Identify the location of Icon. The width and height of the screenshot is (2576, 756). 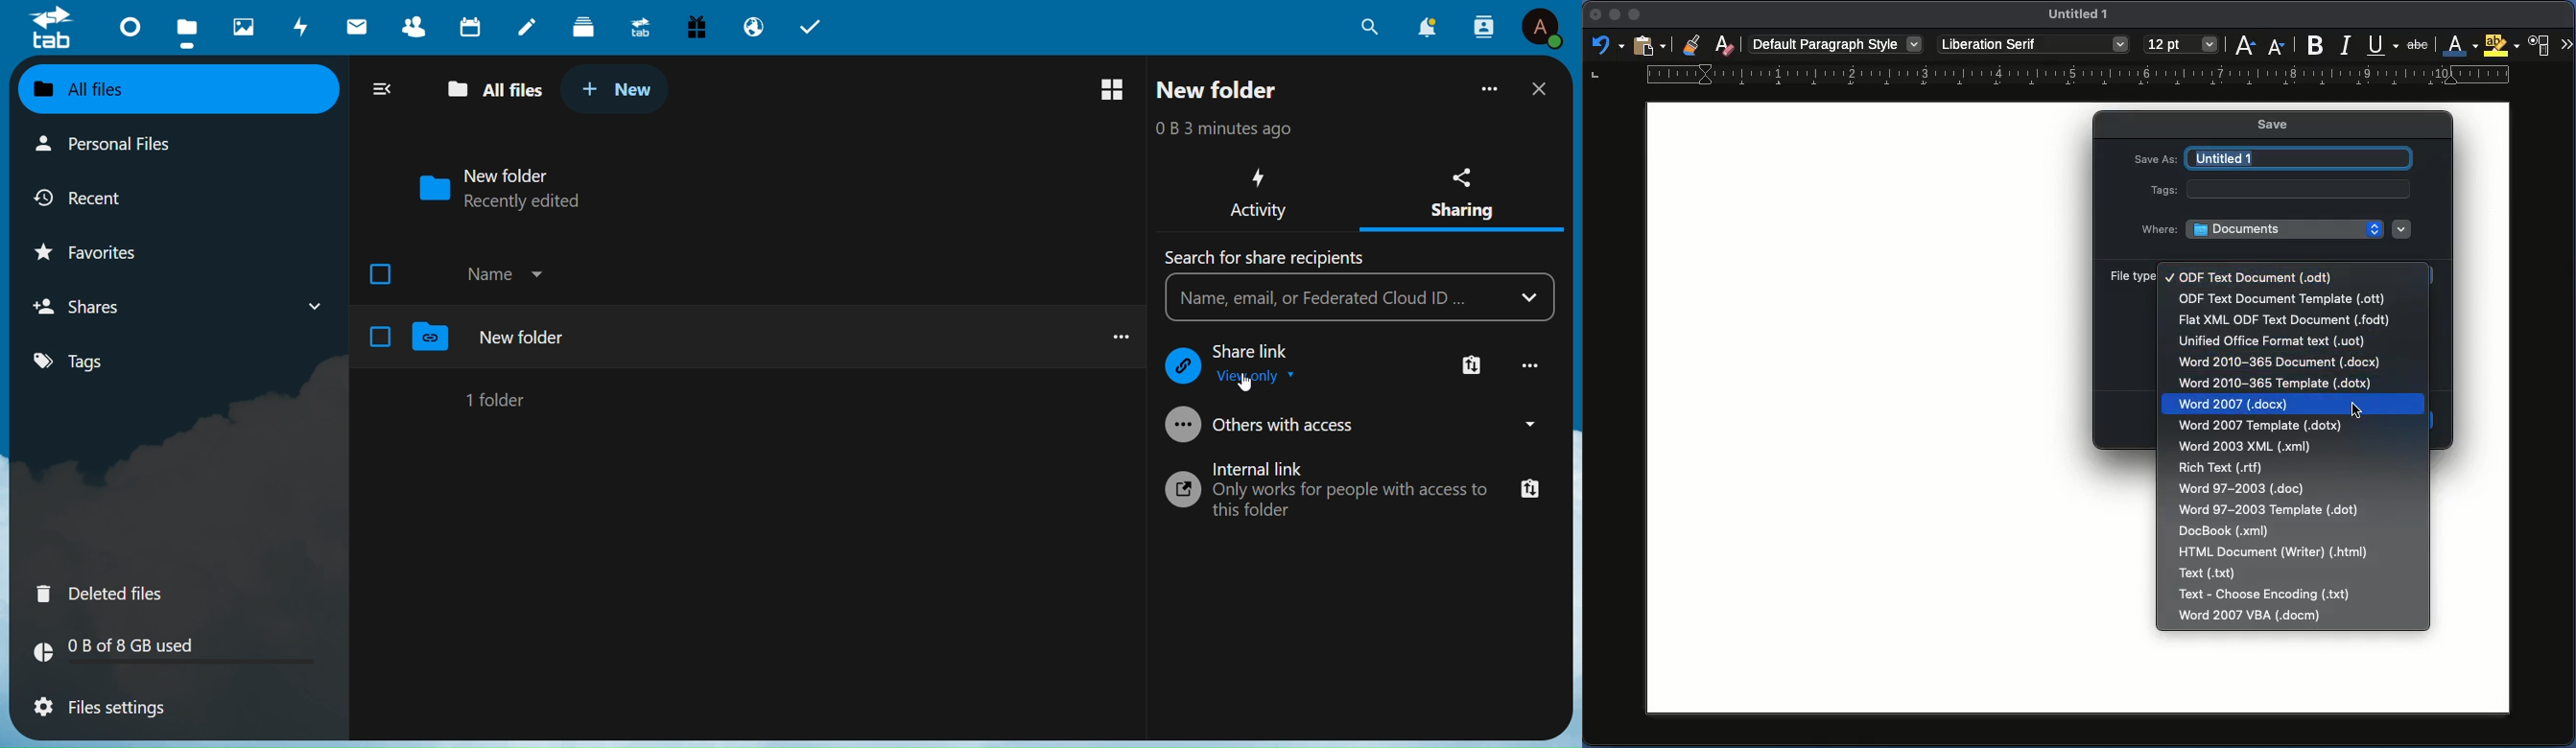
(1184, 492).